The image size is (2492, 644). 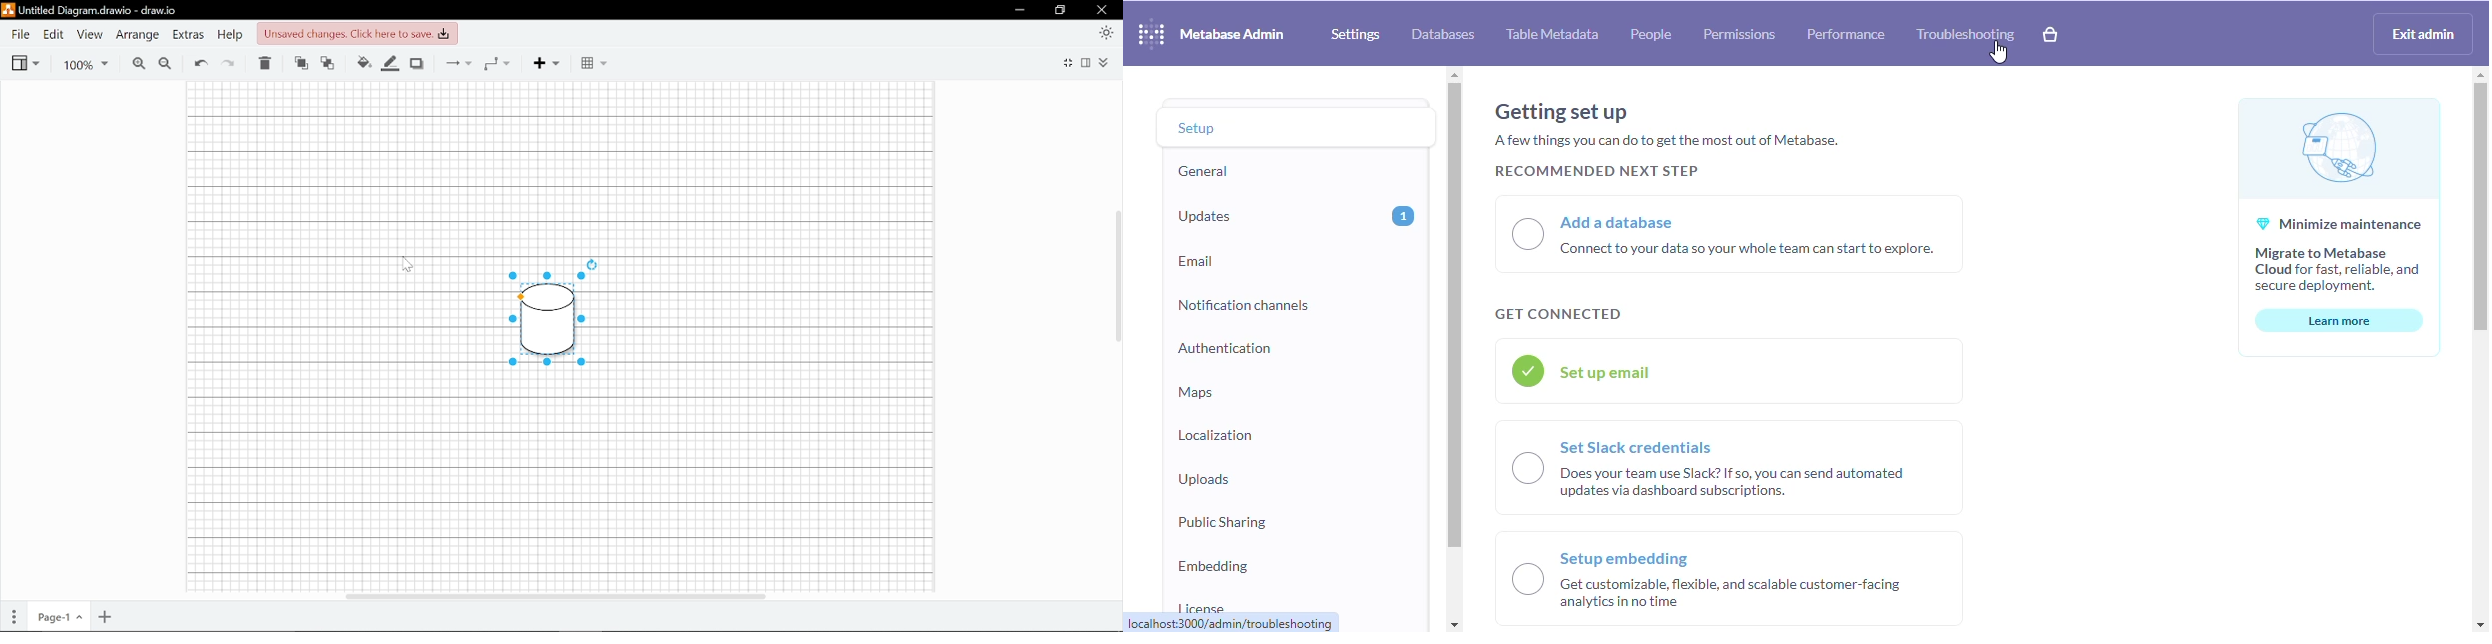 I want to click on email, so click(x=1198, y=262).